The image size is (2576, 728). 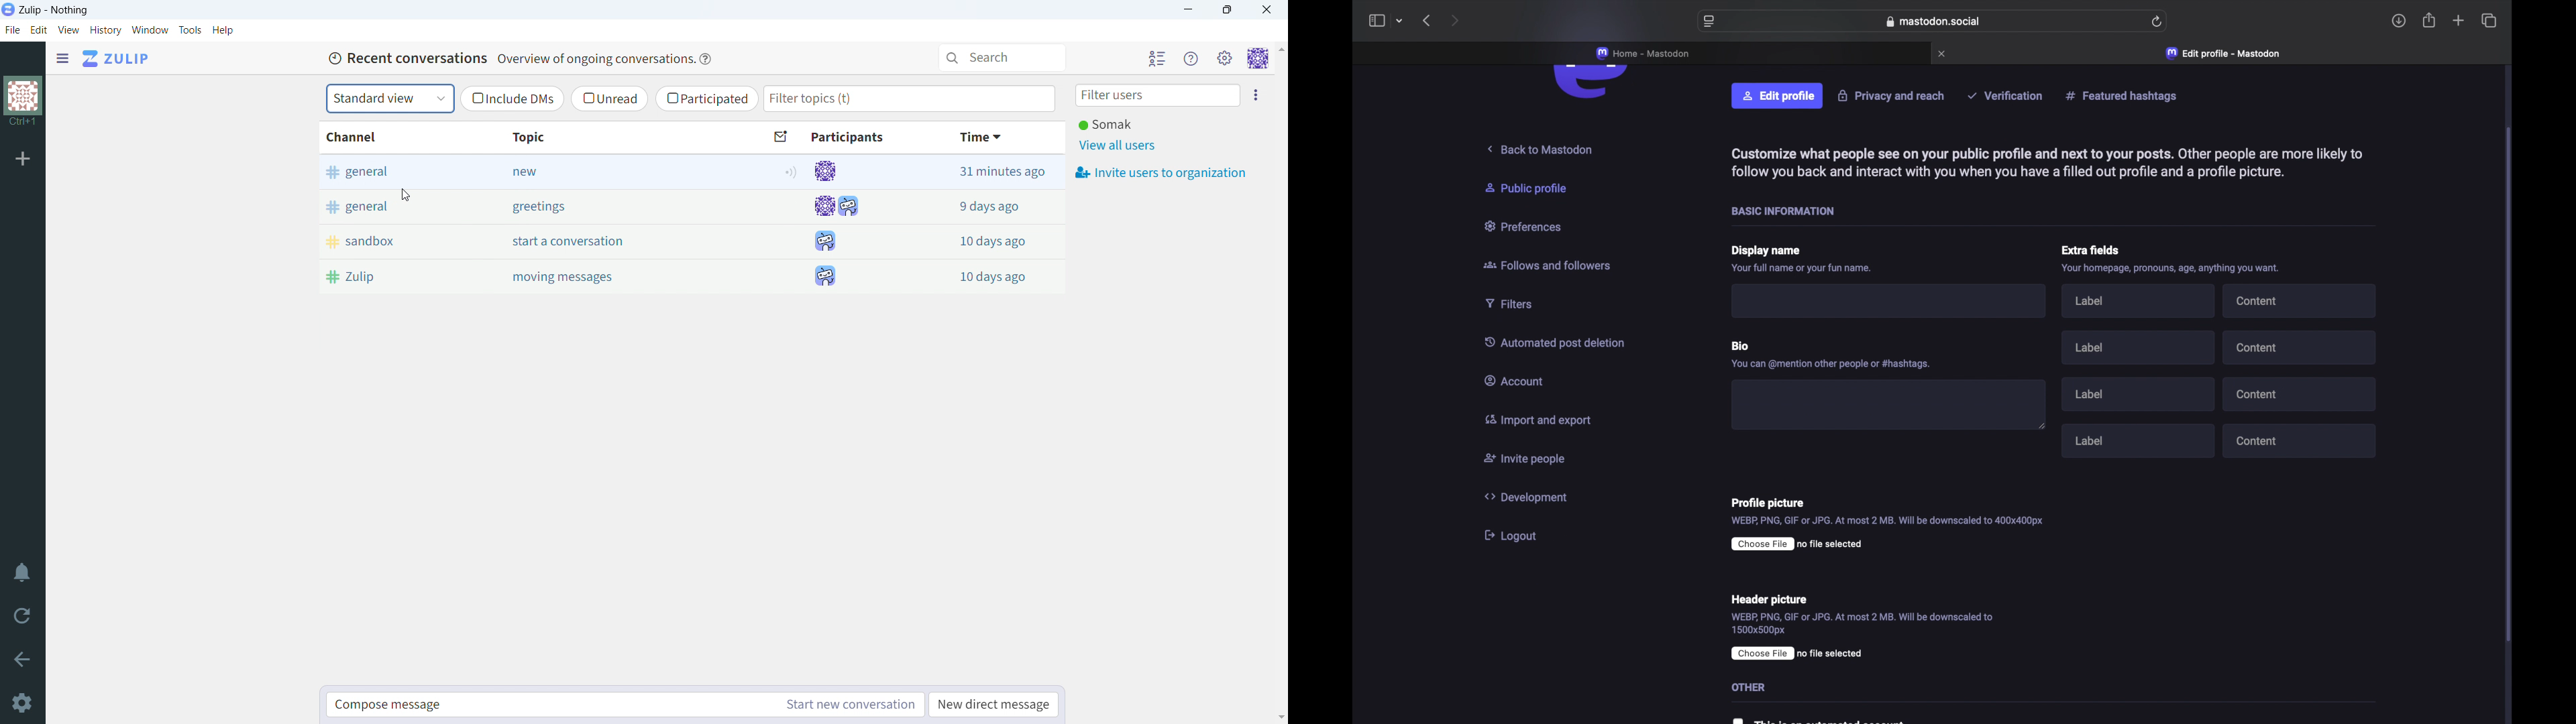 What do you see at coordinates (105, 30) in the screenshot?
I see `history` at bounding box center [105, 30].